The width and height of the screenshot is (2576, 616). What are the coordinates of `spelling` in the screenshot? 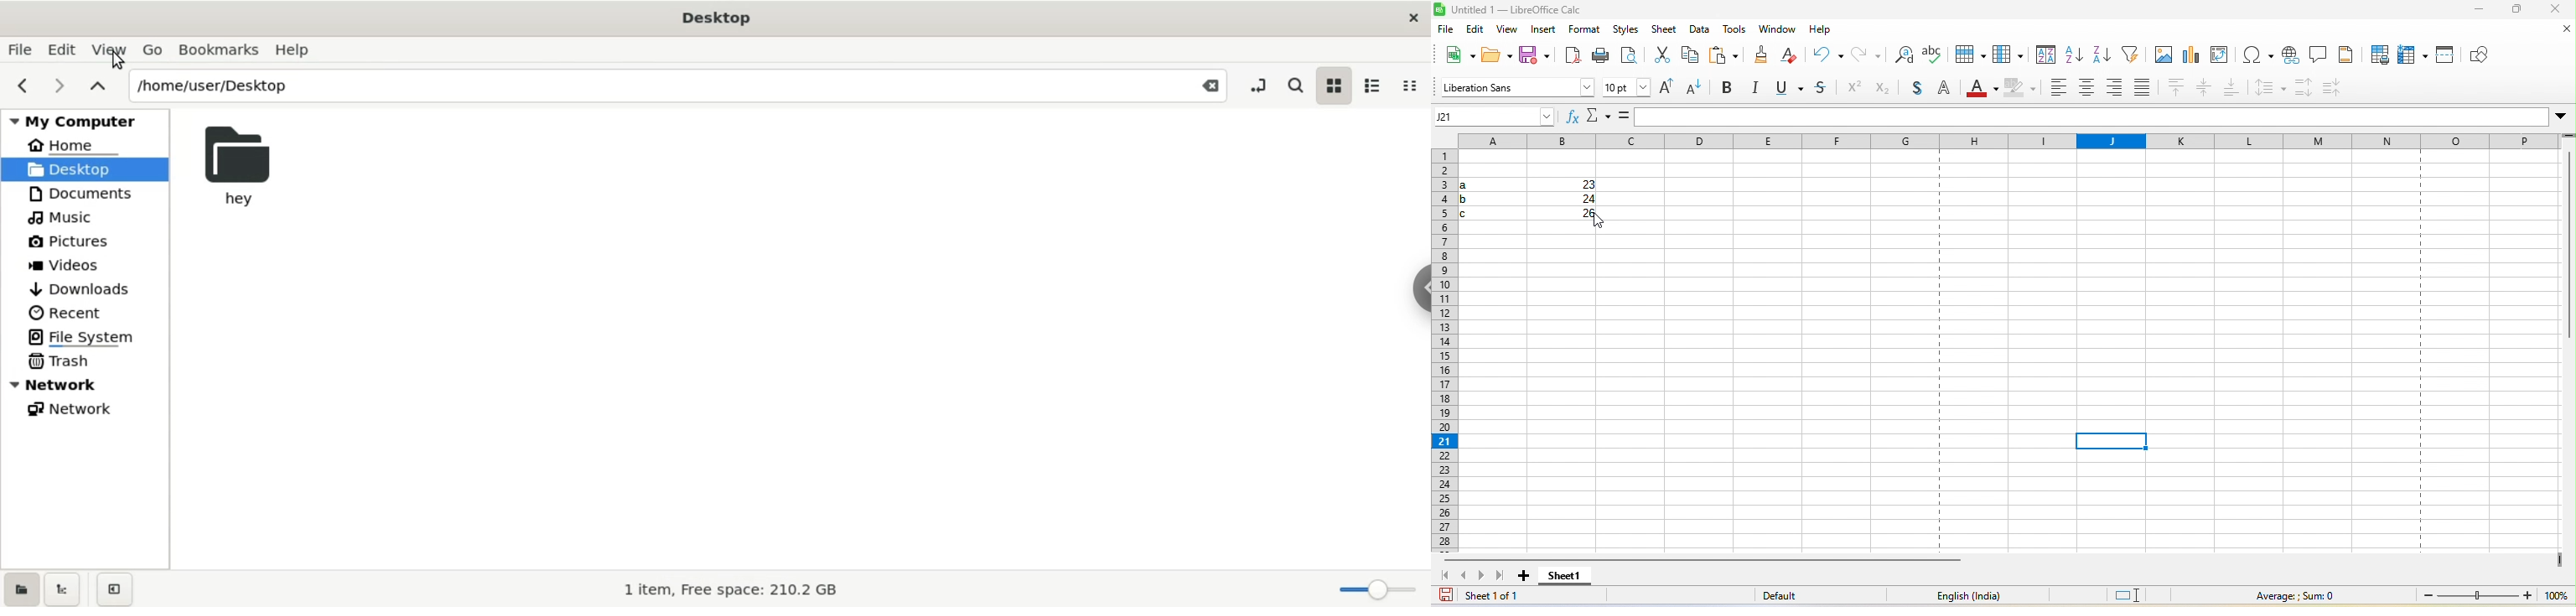 It's located at (1931, 54).